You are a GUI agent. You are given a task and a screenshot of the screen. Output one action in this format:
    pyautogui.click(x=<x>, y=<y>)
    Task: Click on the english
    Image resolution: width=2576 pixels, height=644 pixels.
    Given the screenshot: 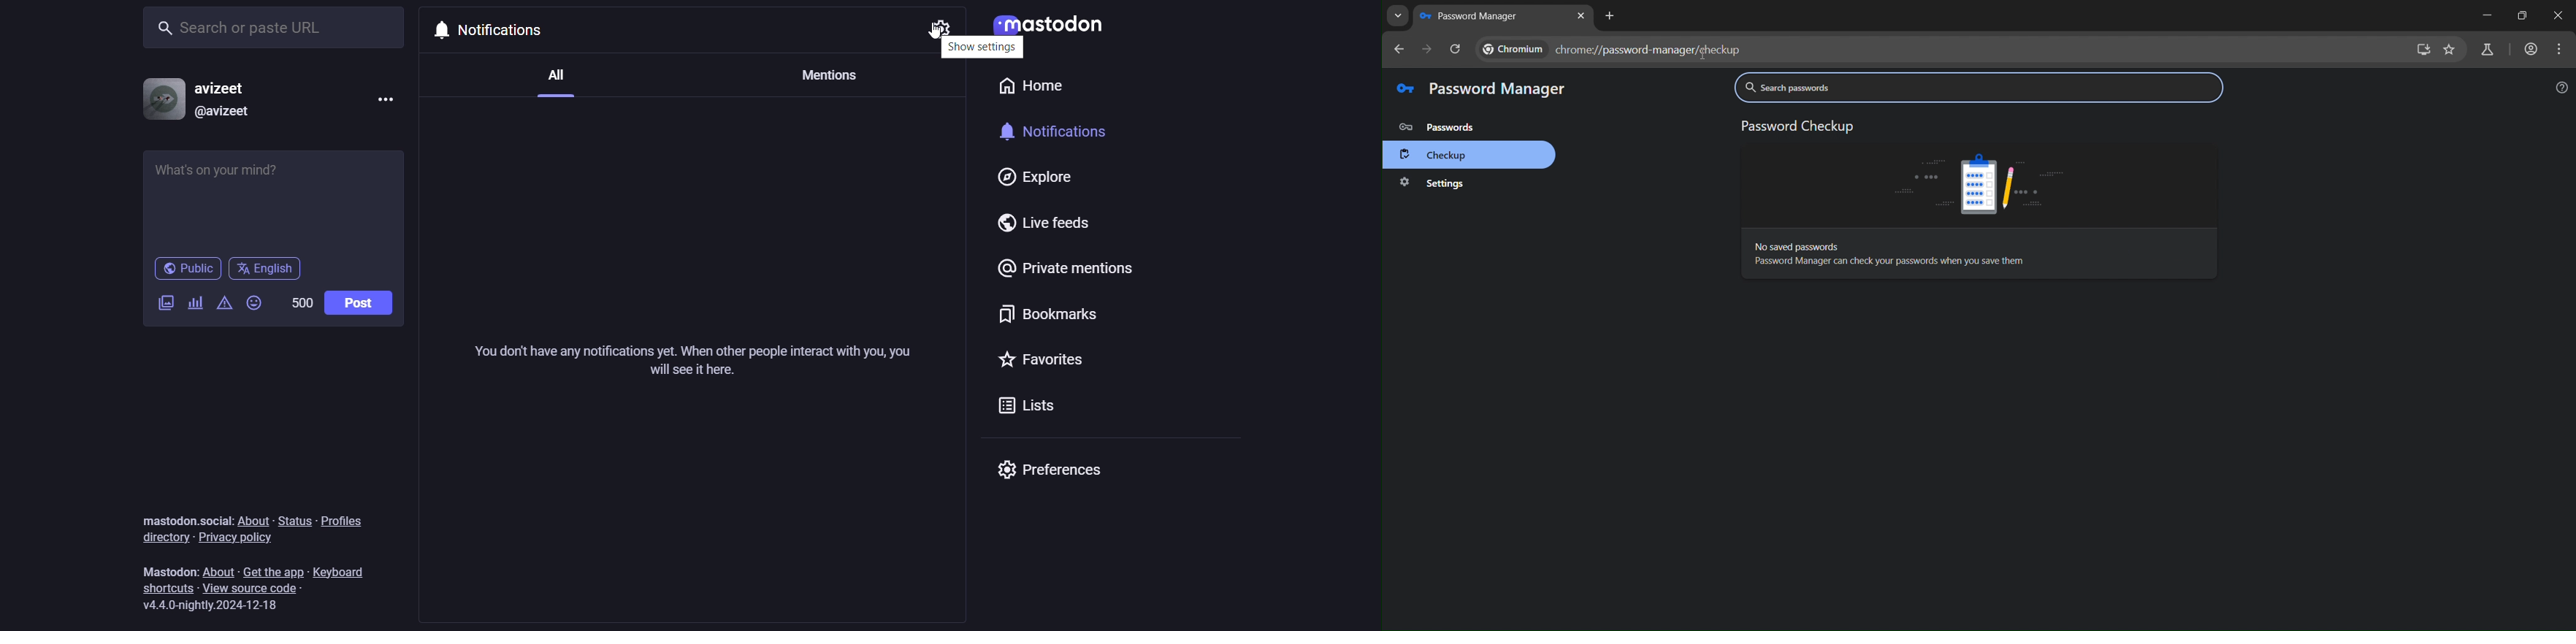 What is the action you would take?
    pyautogui.click(x=266, y=269)
    